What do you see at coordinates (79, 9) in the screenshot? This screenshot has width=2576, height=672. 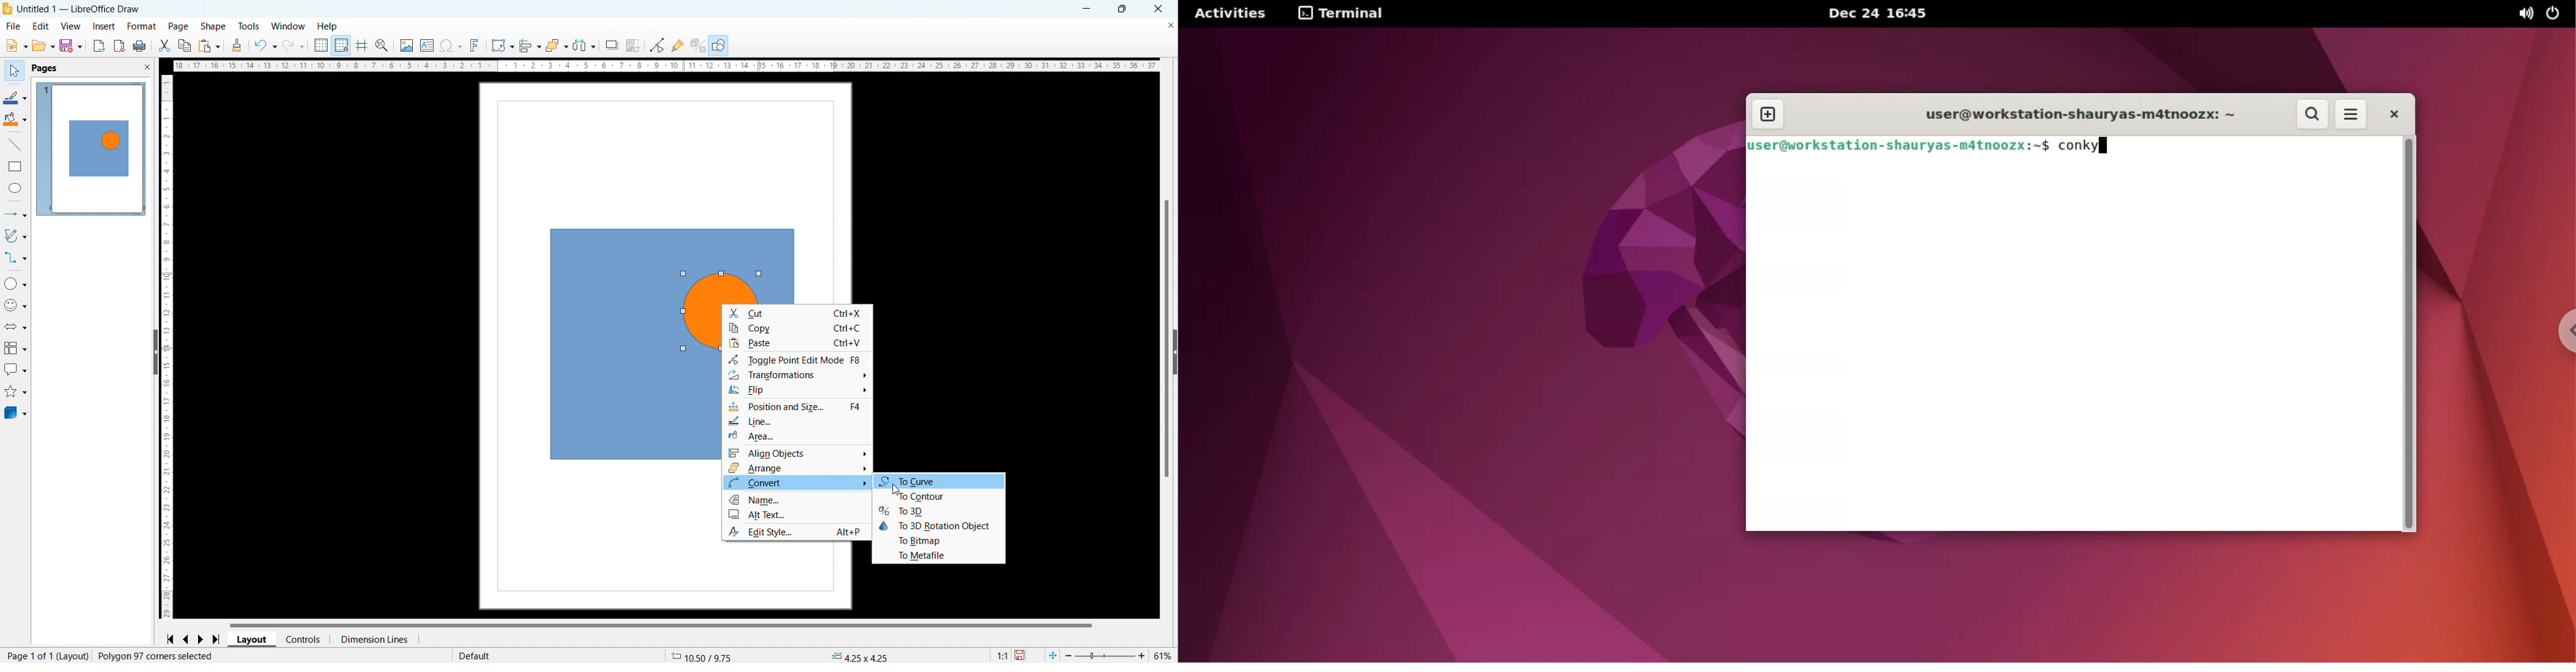 I see `Untitled 1 - LibreOffice Draw` at bounding box center [79, 9].